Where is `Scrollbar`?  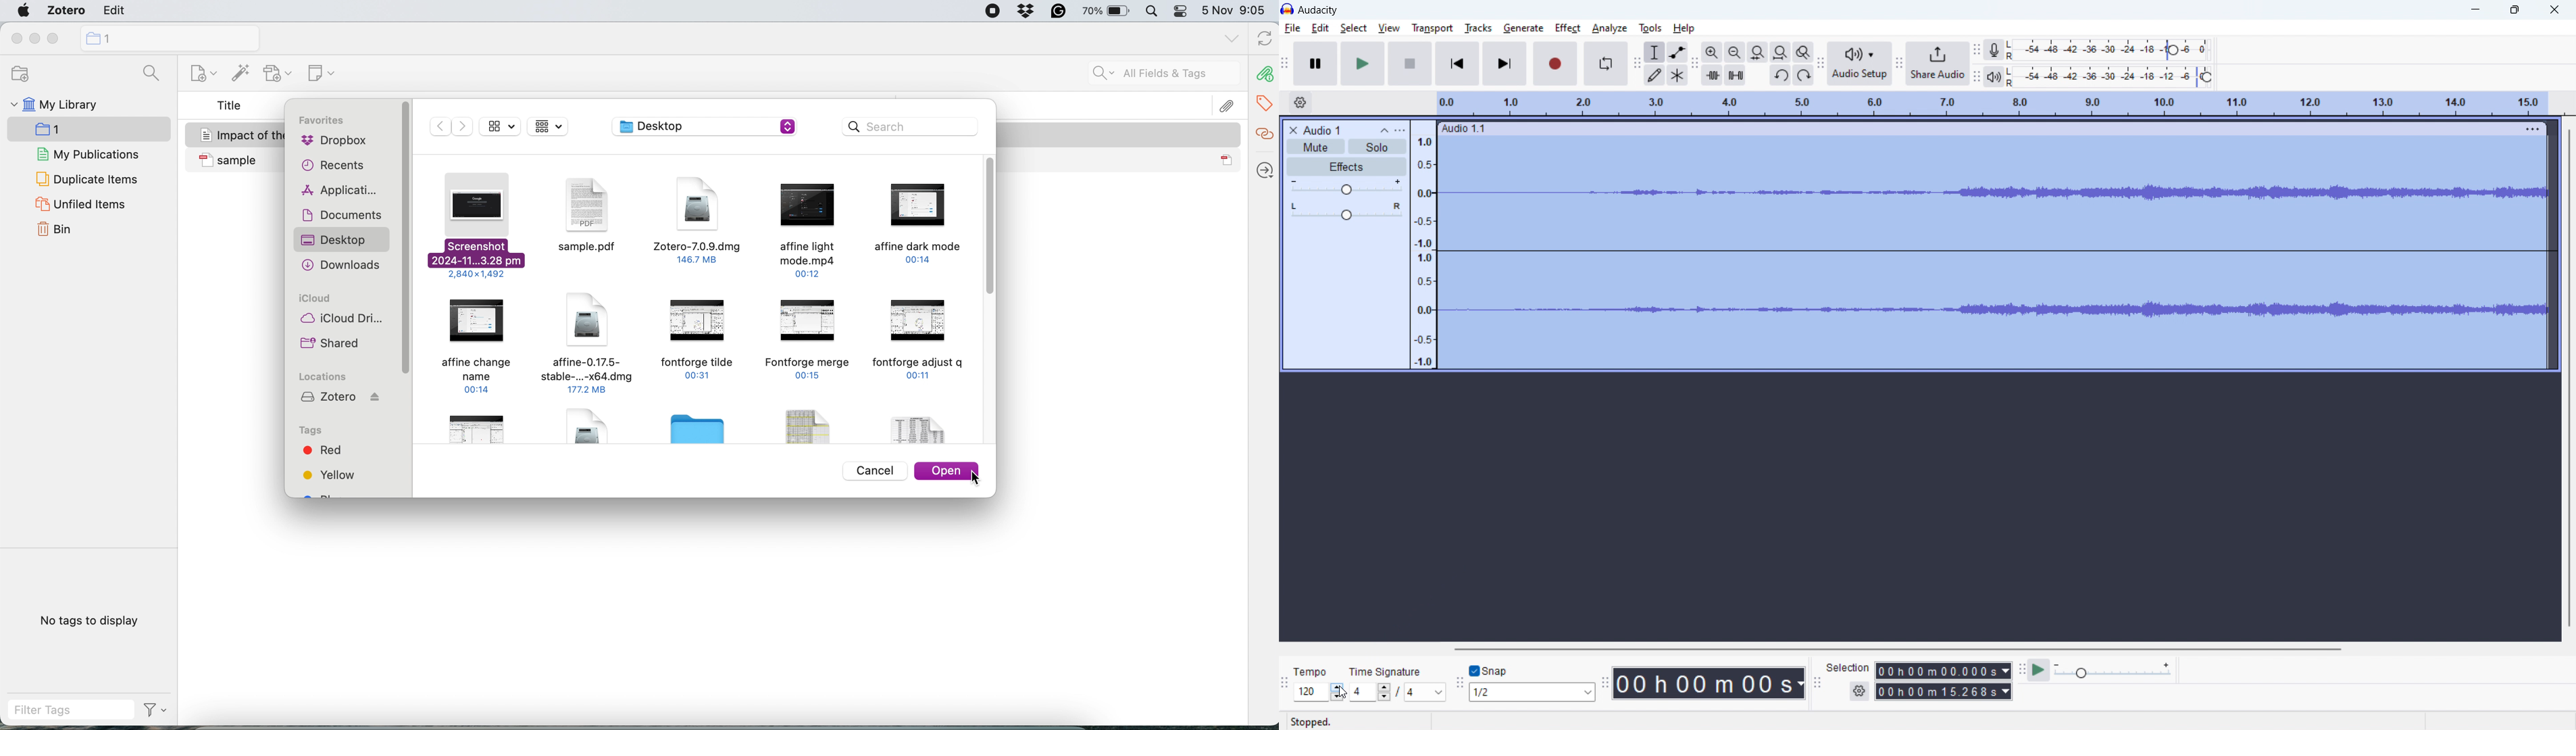
Scrollbar is located at coordinates (2569, 379).